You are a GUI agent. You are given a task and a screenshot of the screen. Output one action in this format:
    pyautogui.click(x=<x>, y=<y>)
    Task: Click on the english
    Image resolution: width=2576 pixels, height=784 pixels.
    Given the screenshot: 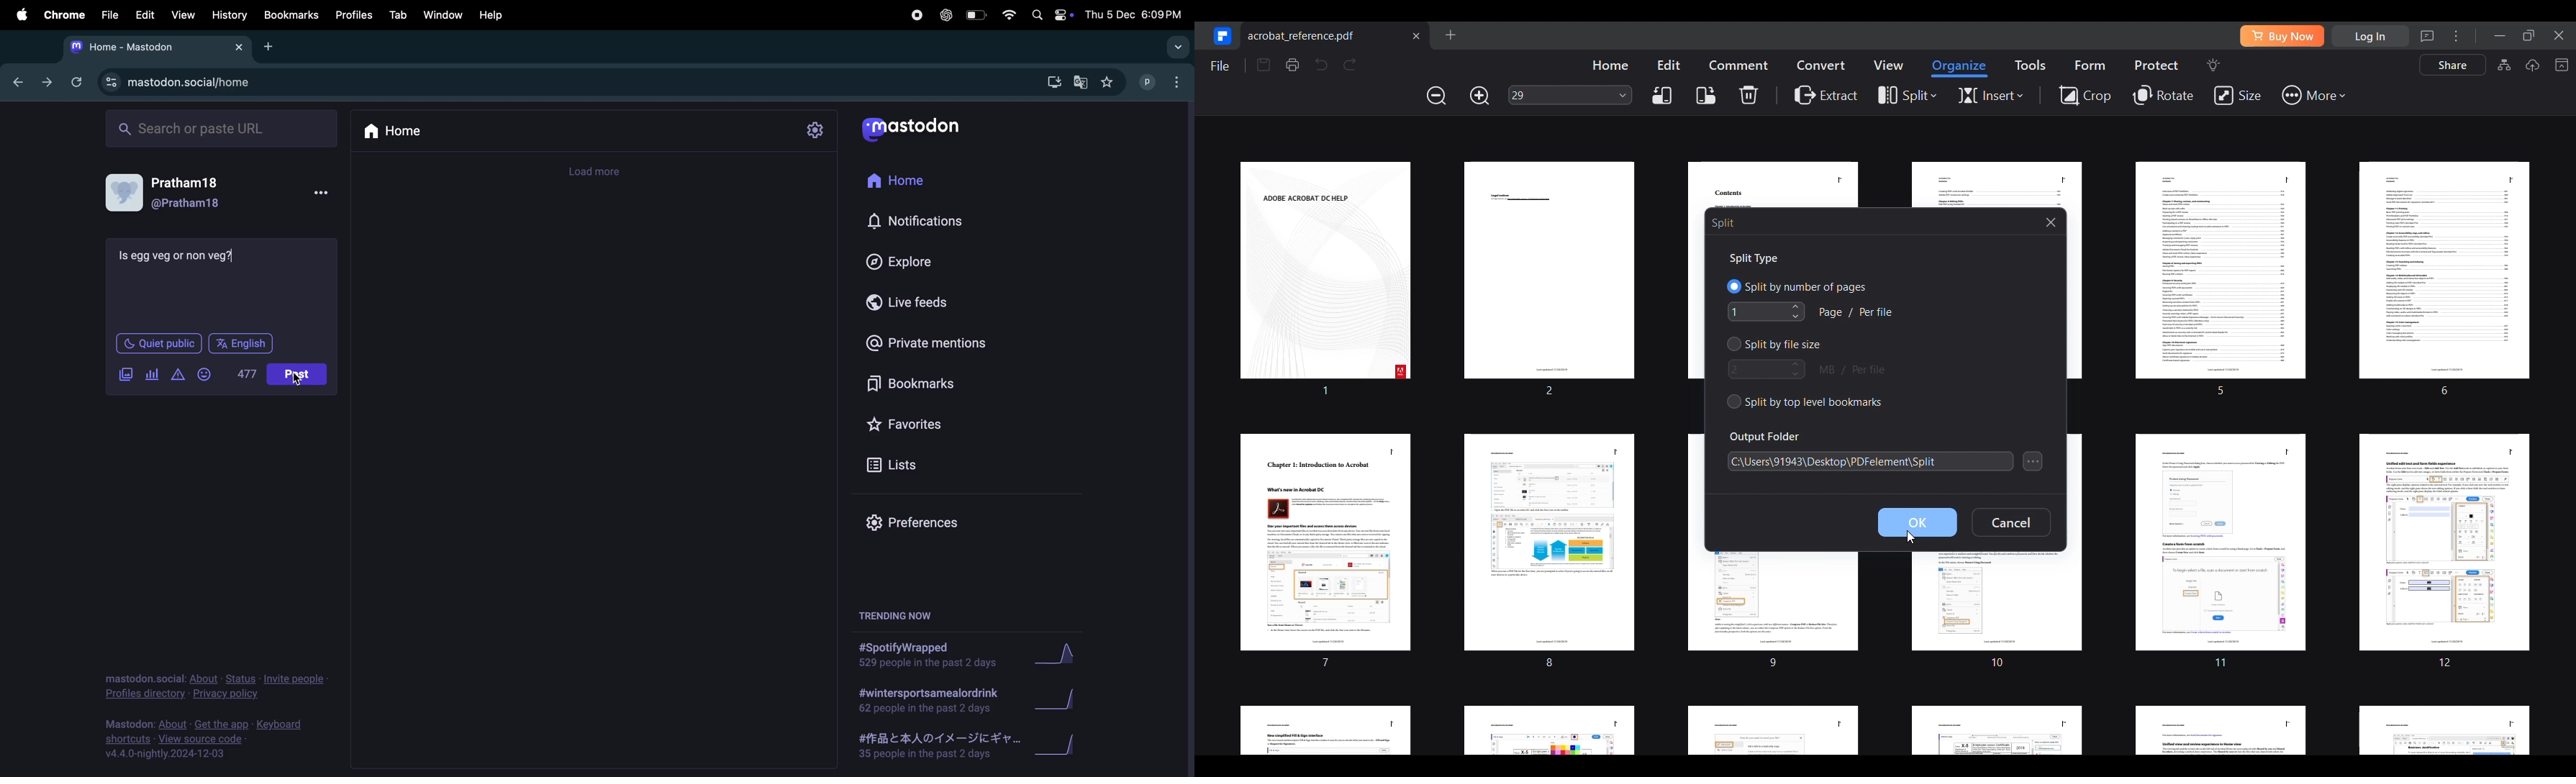 What is the action you would take?
    pyautogui.click(x=242, y=343)
    